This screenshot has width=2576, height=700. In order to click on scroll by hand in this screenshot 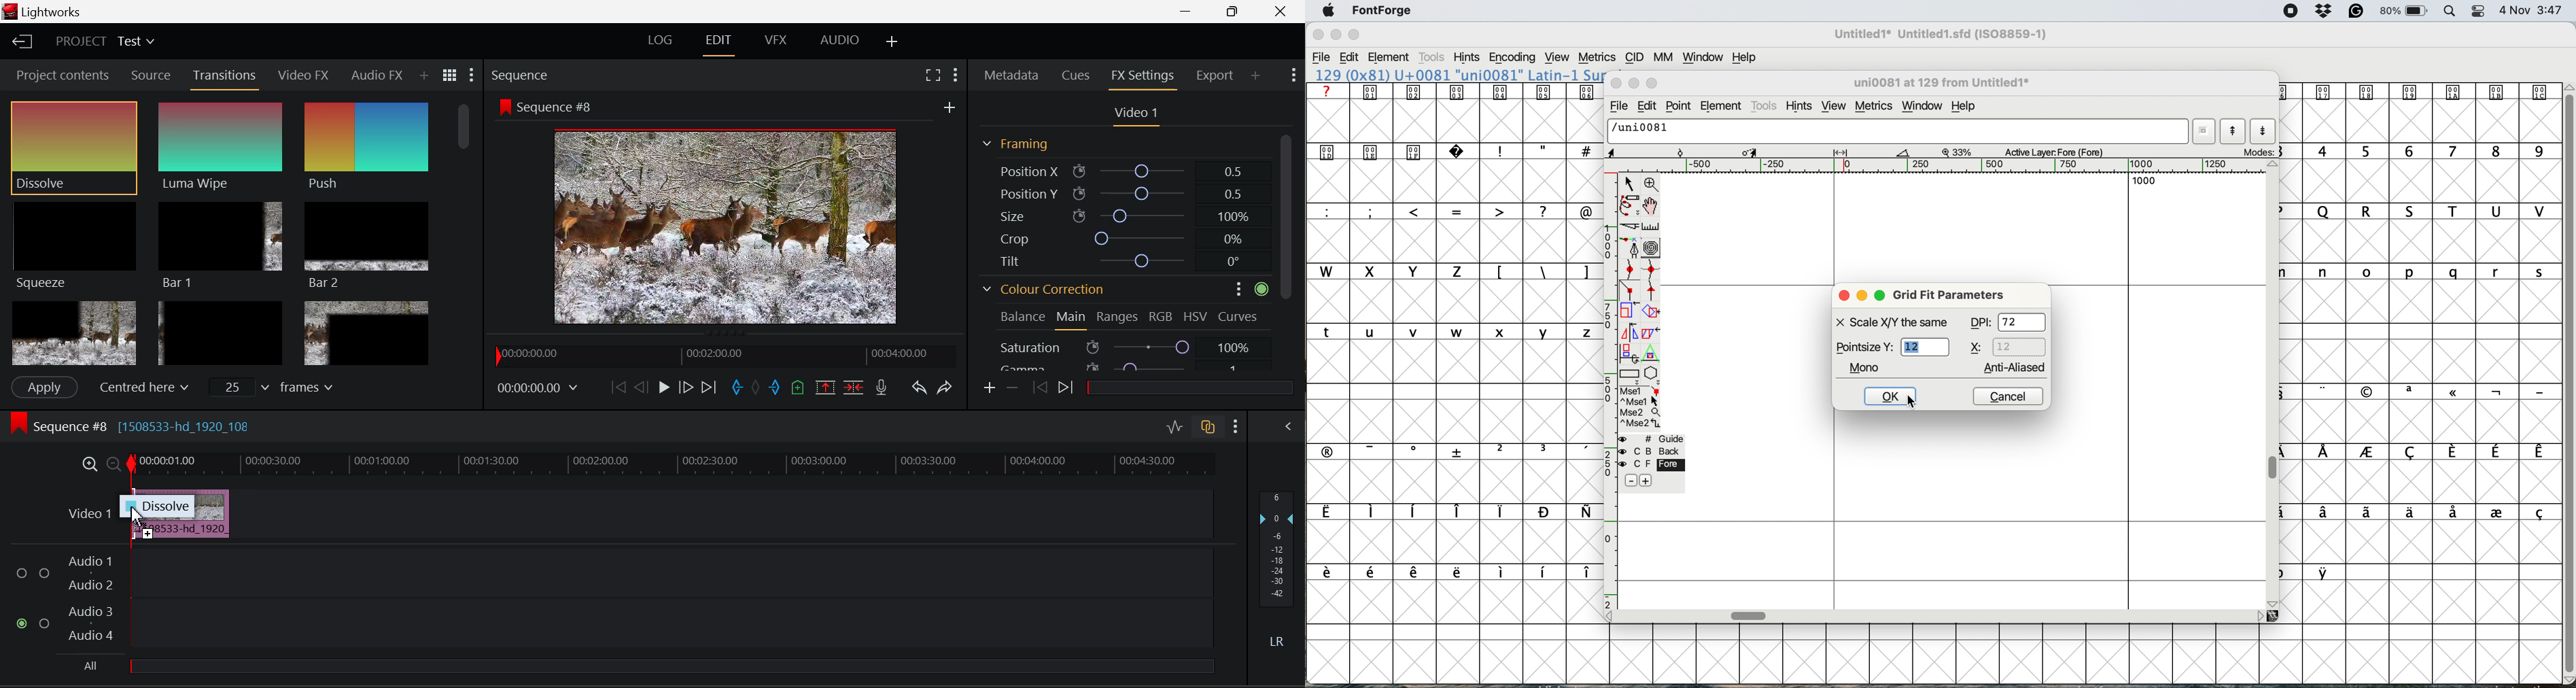, I will do `click(1650, 205)`.